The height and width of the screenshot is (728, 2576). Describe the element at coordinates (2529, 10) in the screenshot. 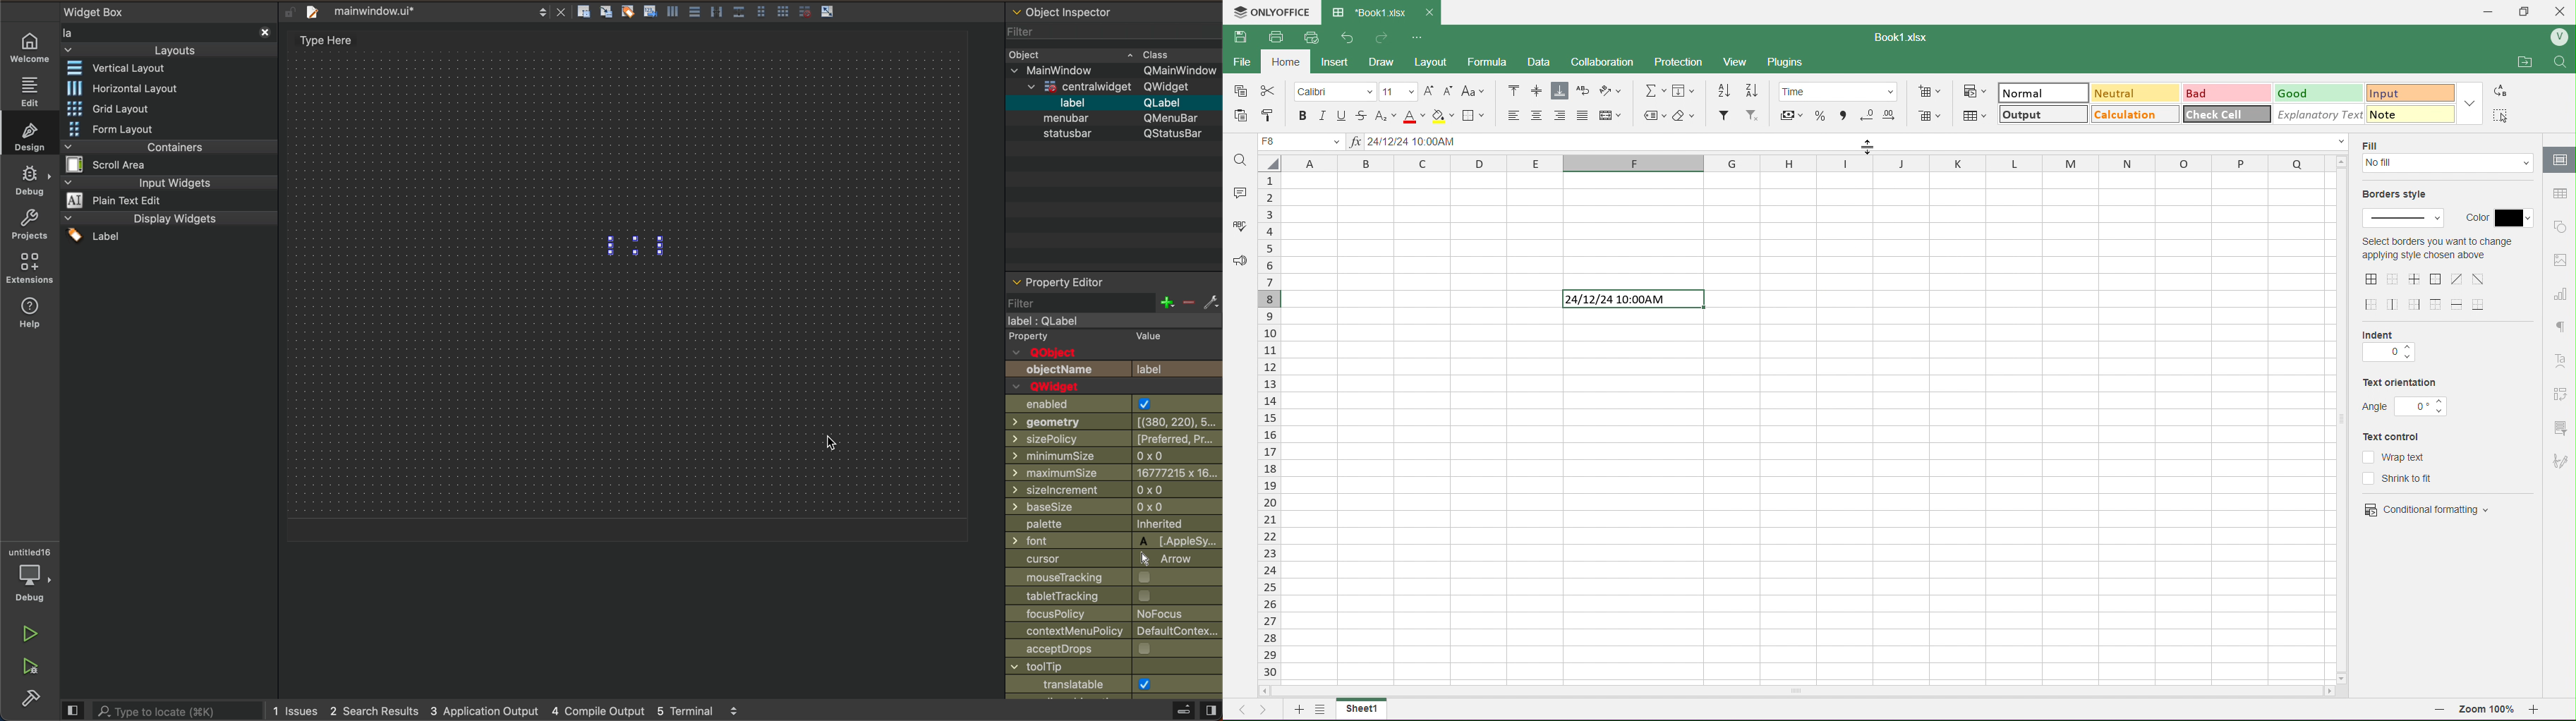

I see `maximize` at that location.